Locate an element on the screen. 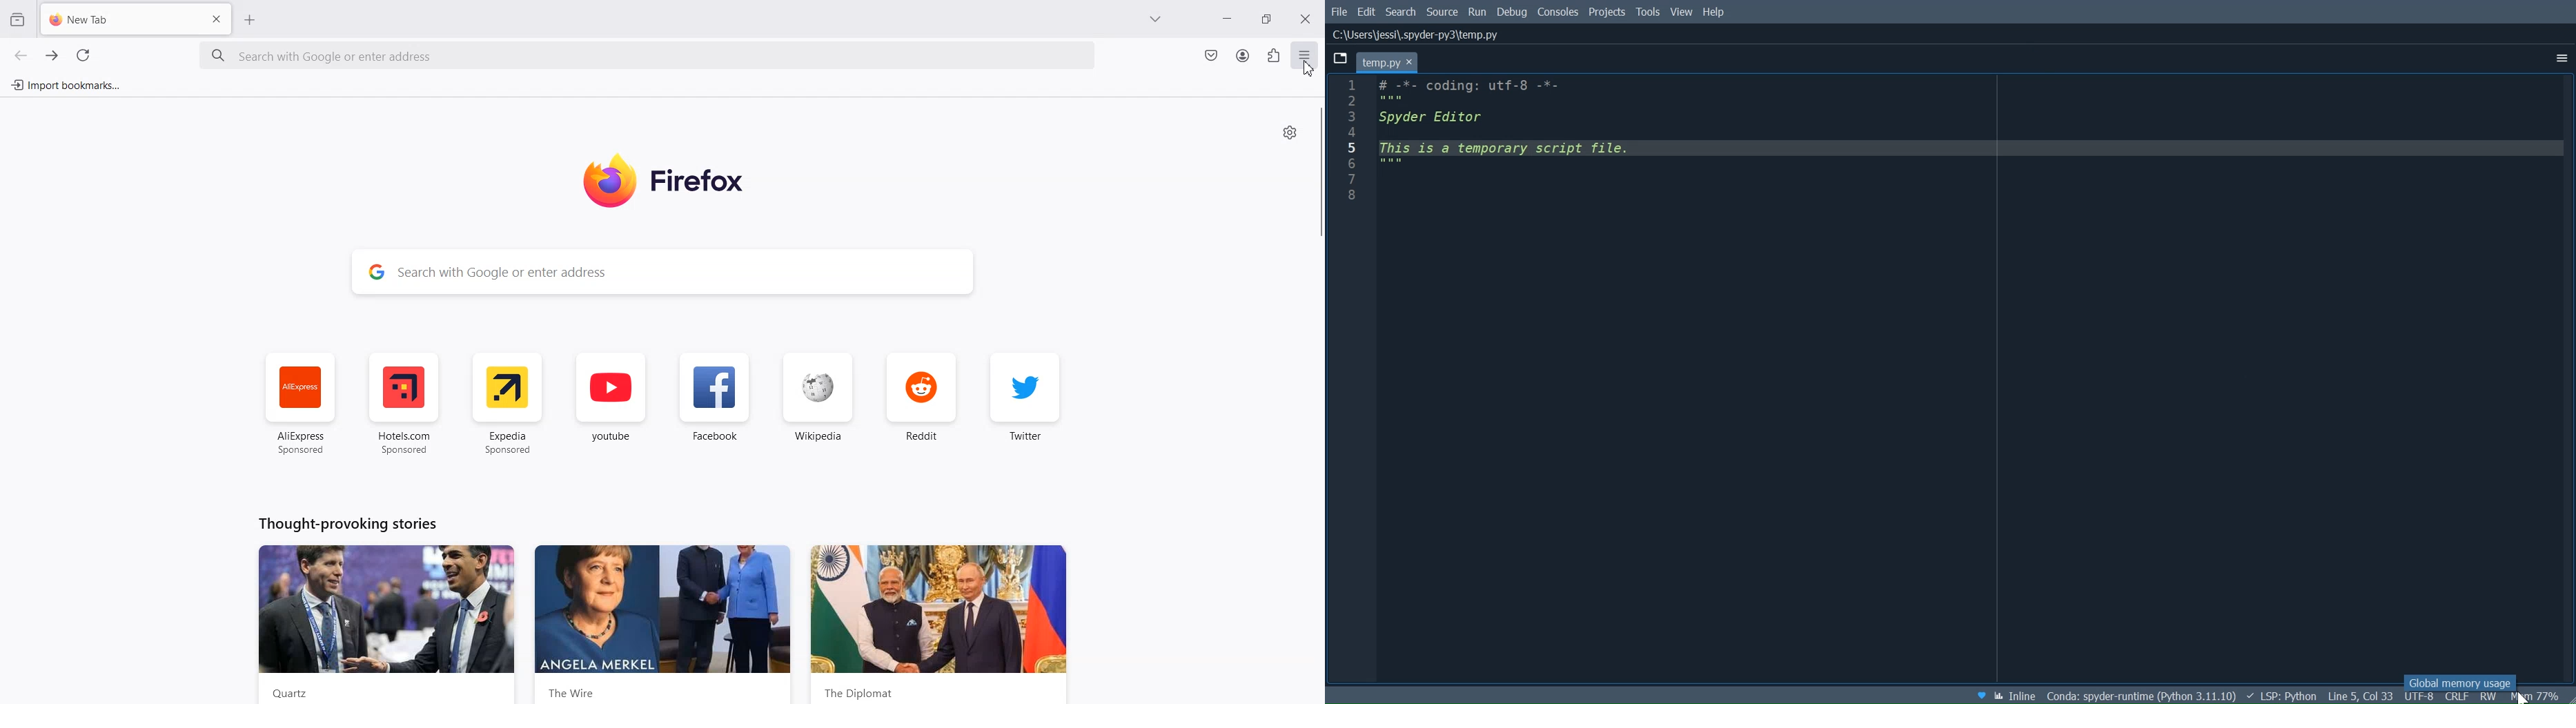 The height and width of the screenshot is (728, 2576). Close is located at coordinates (1305, 18).